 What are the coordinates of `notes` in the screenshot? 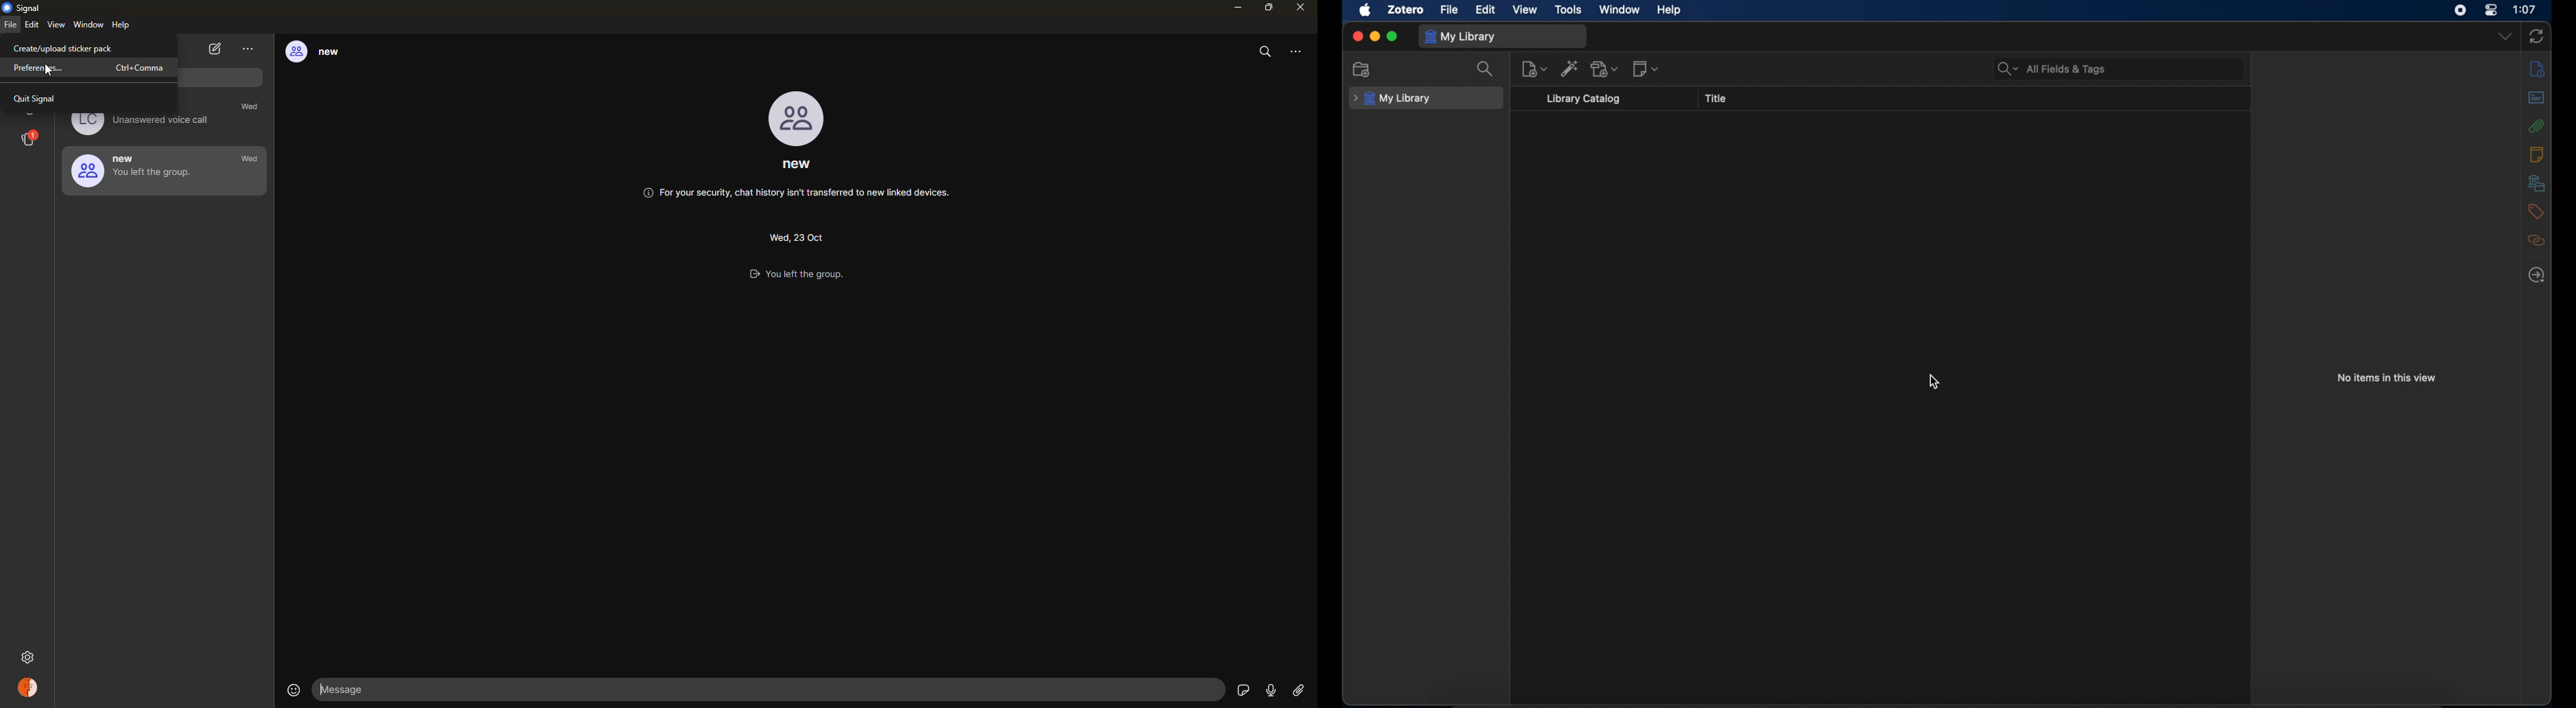 It's located at (2536, 154).